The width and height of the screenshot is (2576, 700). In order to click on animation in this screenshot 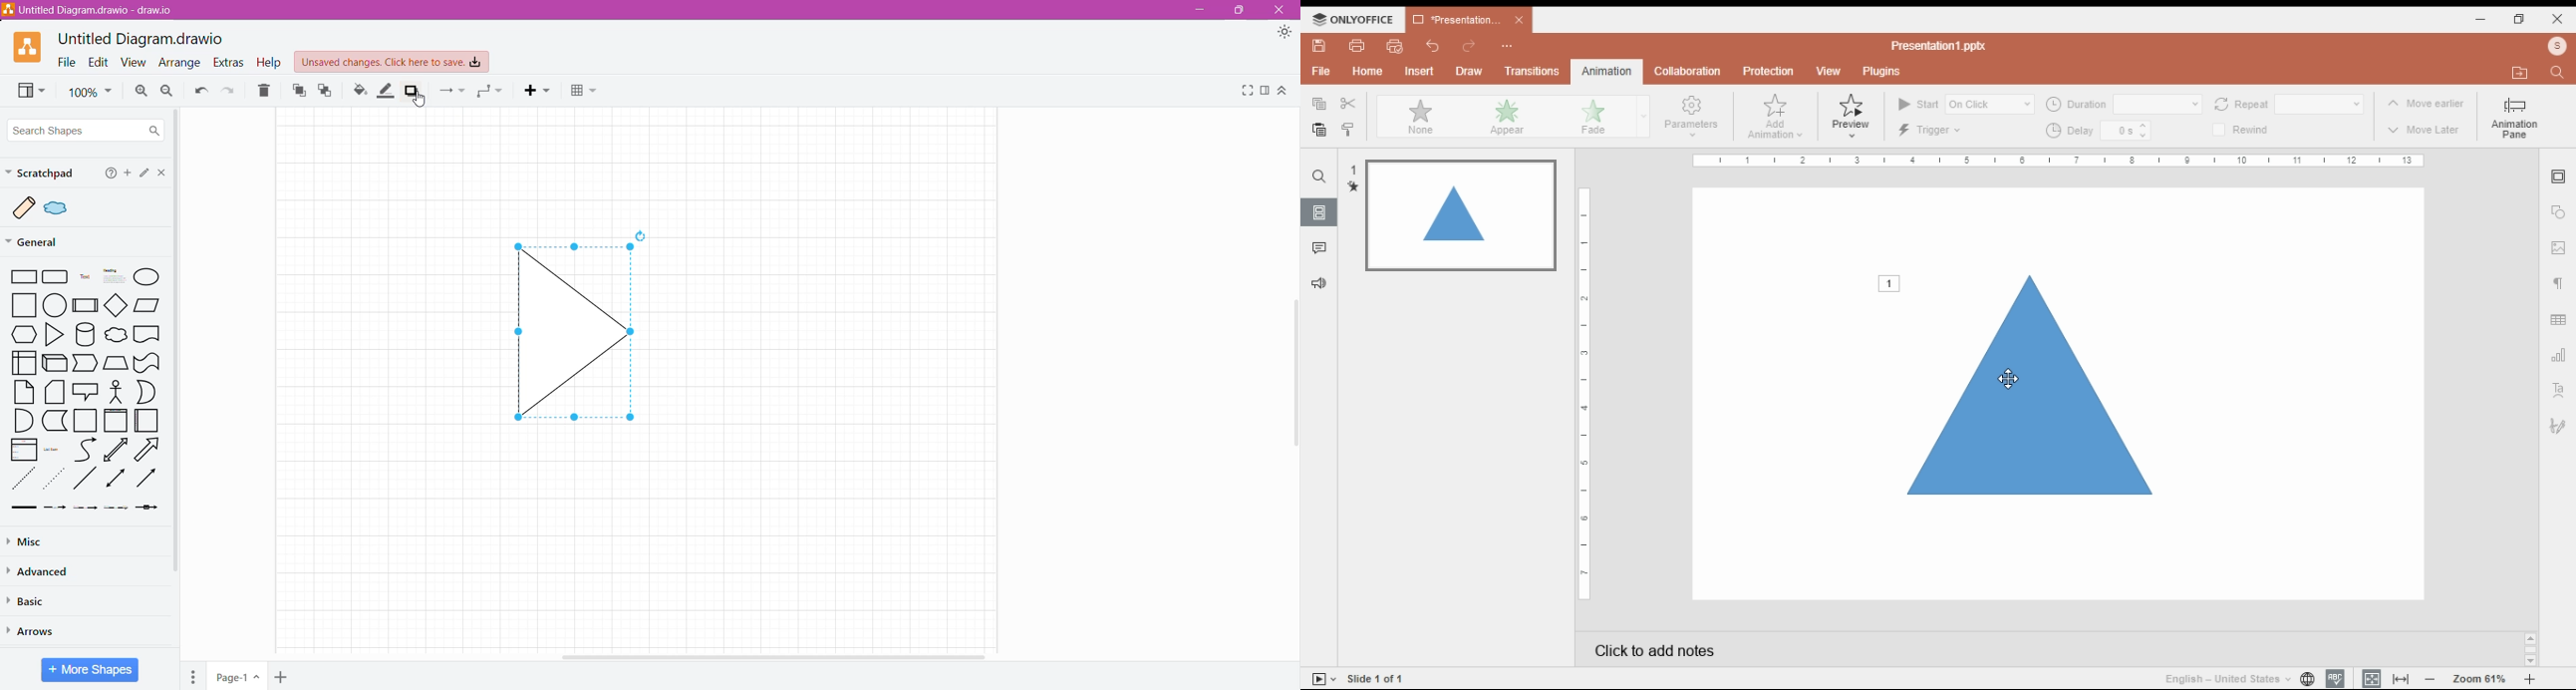, I will do `click(1609, 70)`.